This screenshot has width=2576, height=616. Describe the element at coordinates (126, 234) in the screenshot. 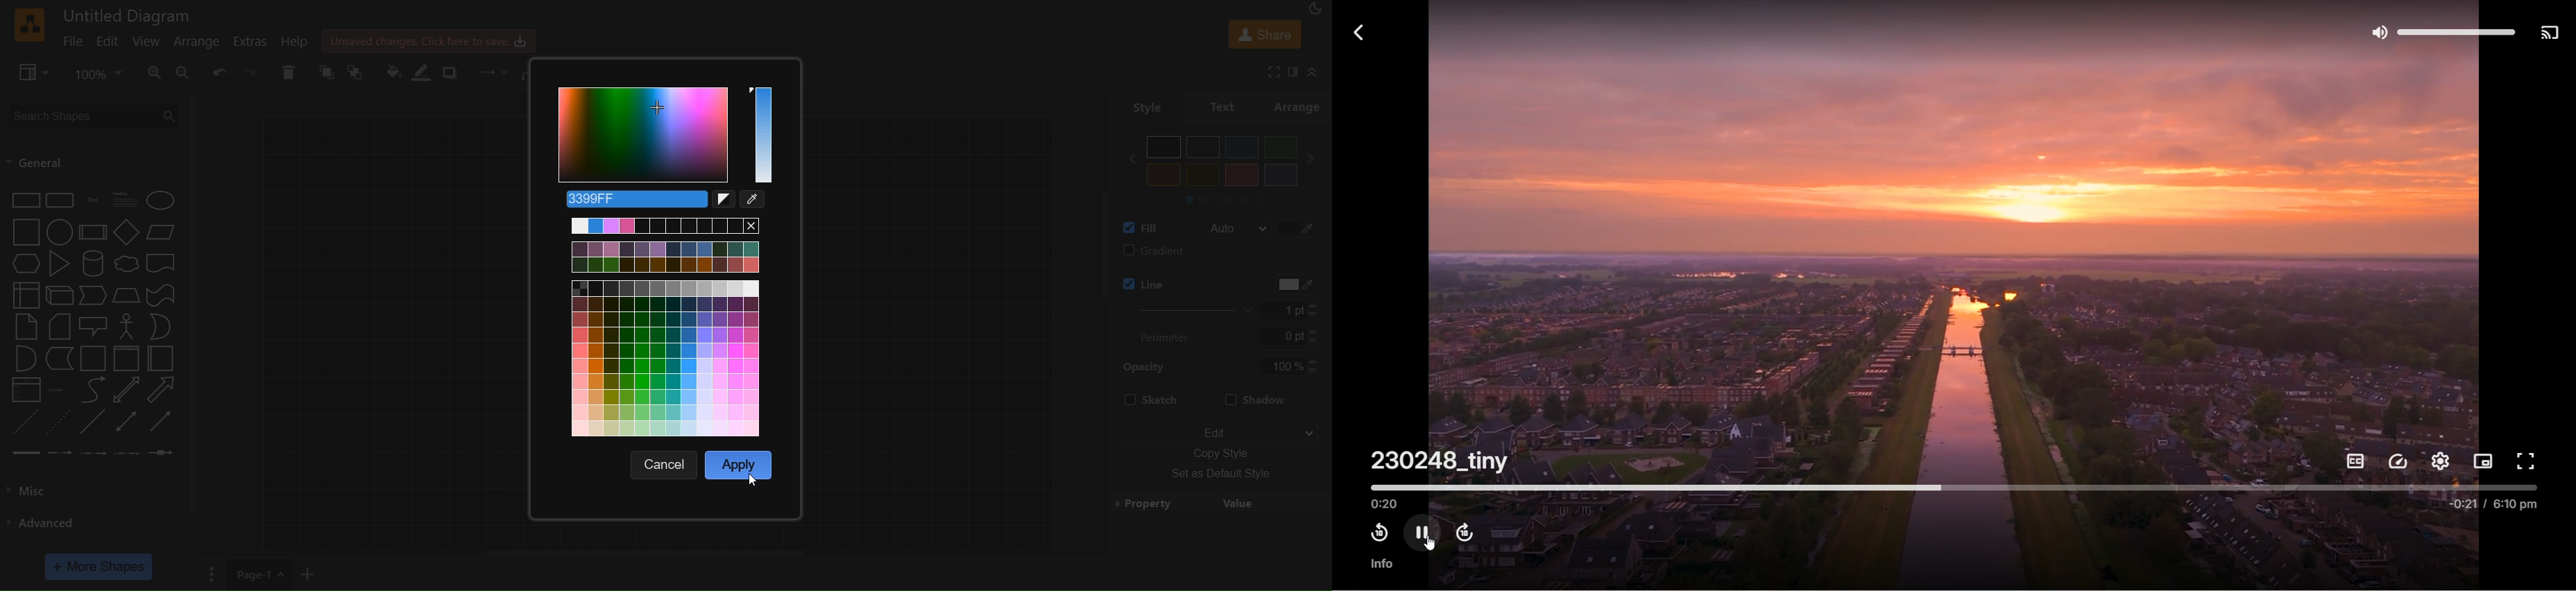

I see `diamond` at that location.